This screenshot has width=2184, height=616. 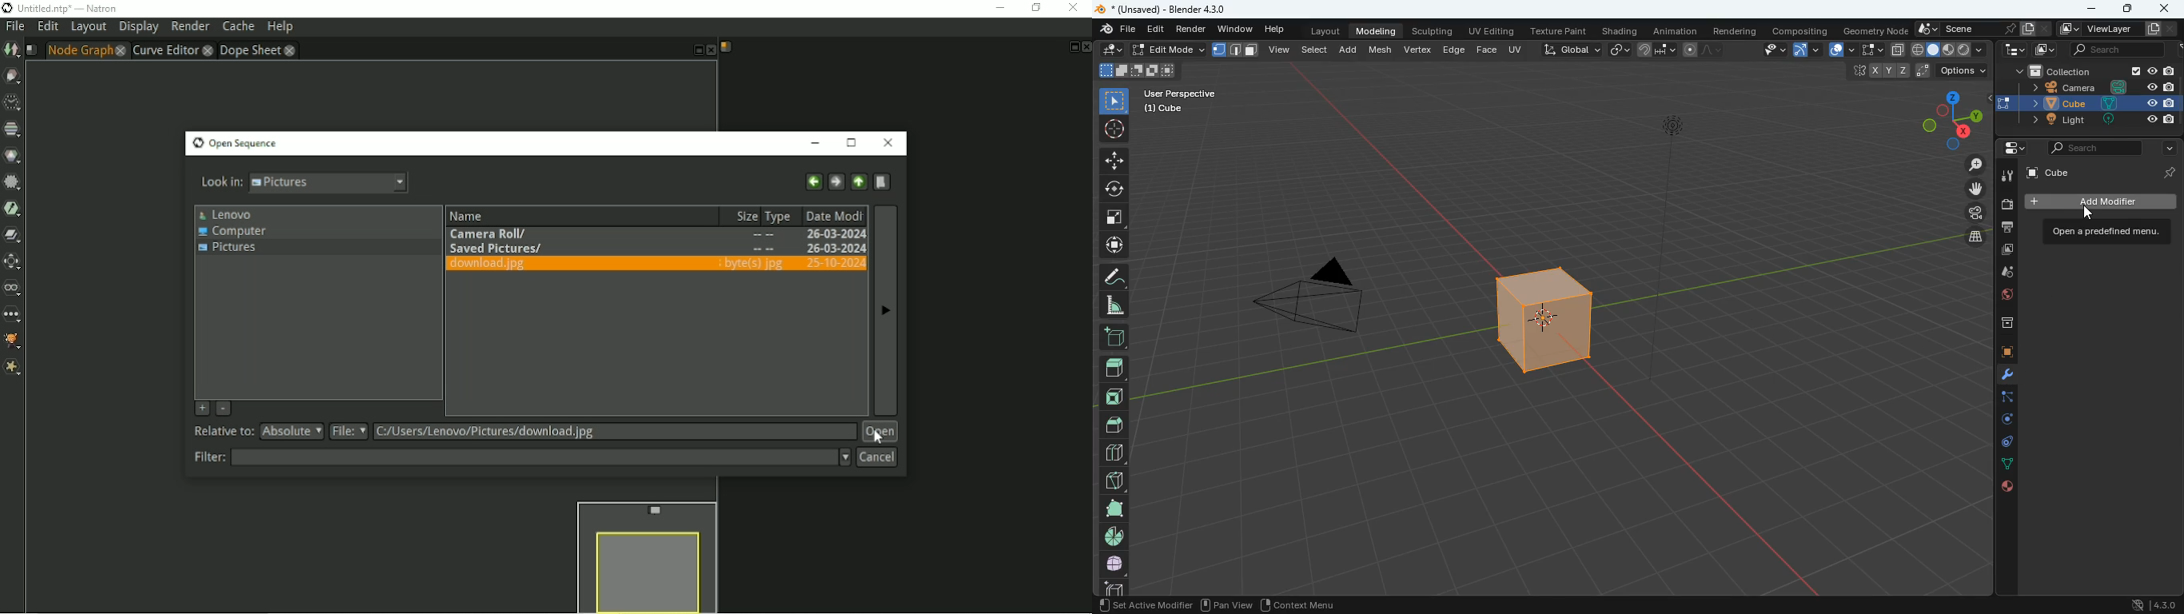 What do you see at coordinates (740, 215) in the screenshot?
I see `Size` at bounding box center [740, 215].